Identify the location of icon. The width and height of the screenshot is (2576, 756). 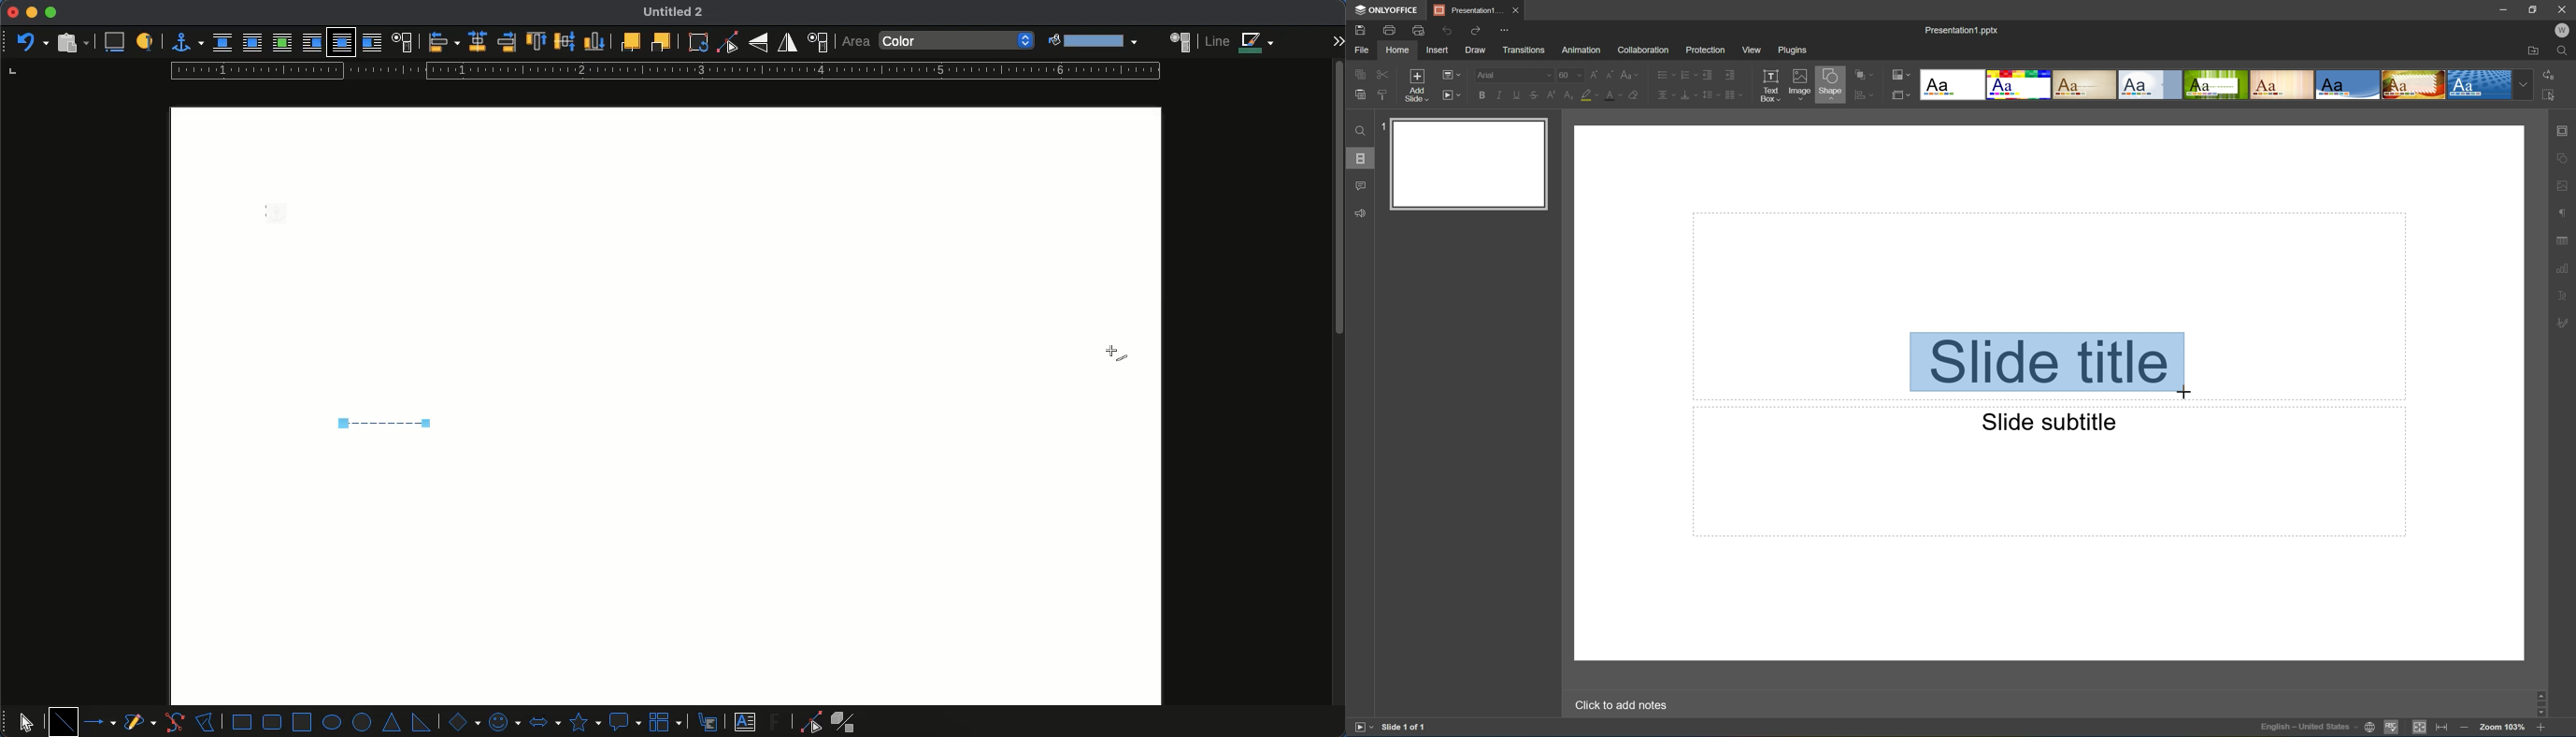
(1899, 94).